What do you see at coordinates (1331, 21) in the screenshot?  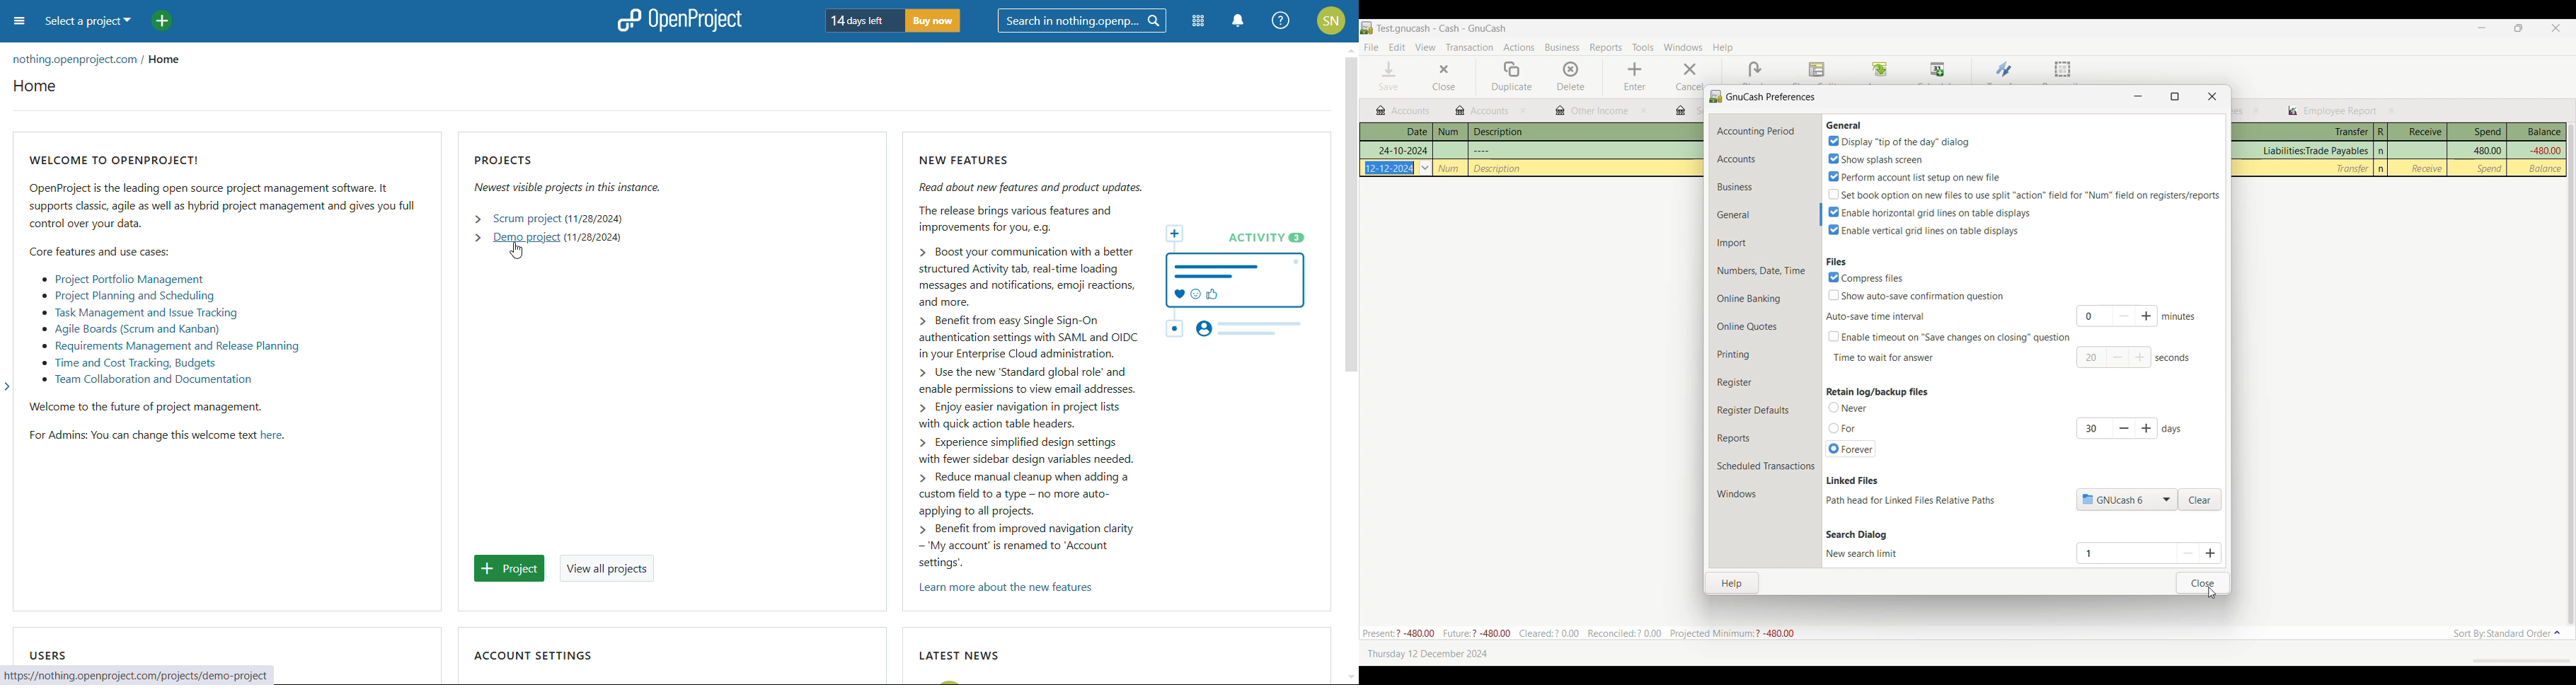 I see `account` at bounding box center [1331, 21].